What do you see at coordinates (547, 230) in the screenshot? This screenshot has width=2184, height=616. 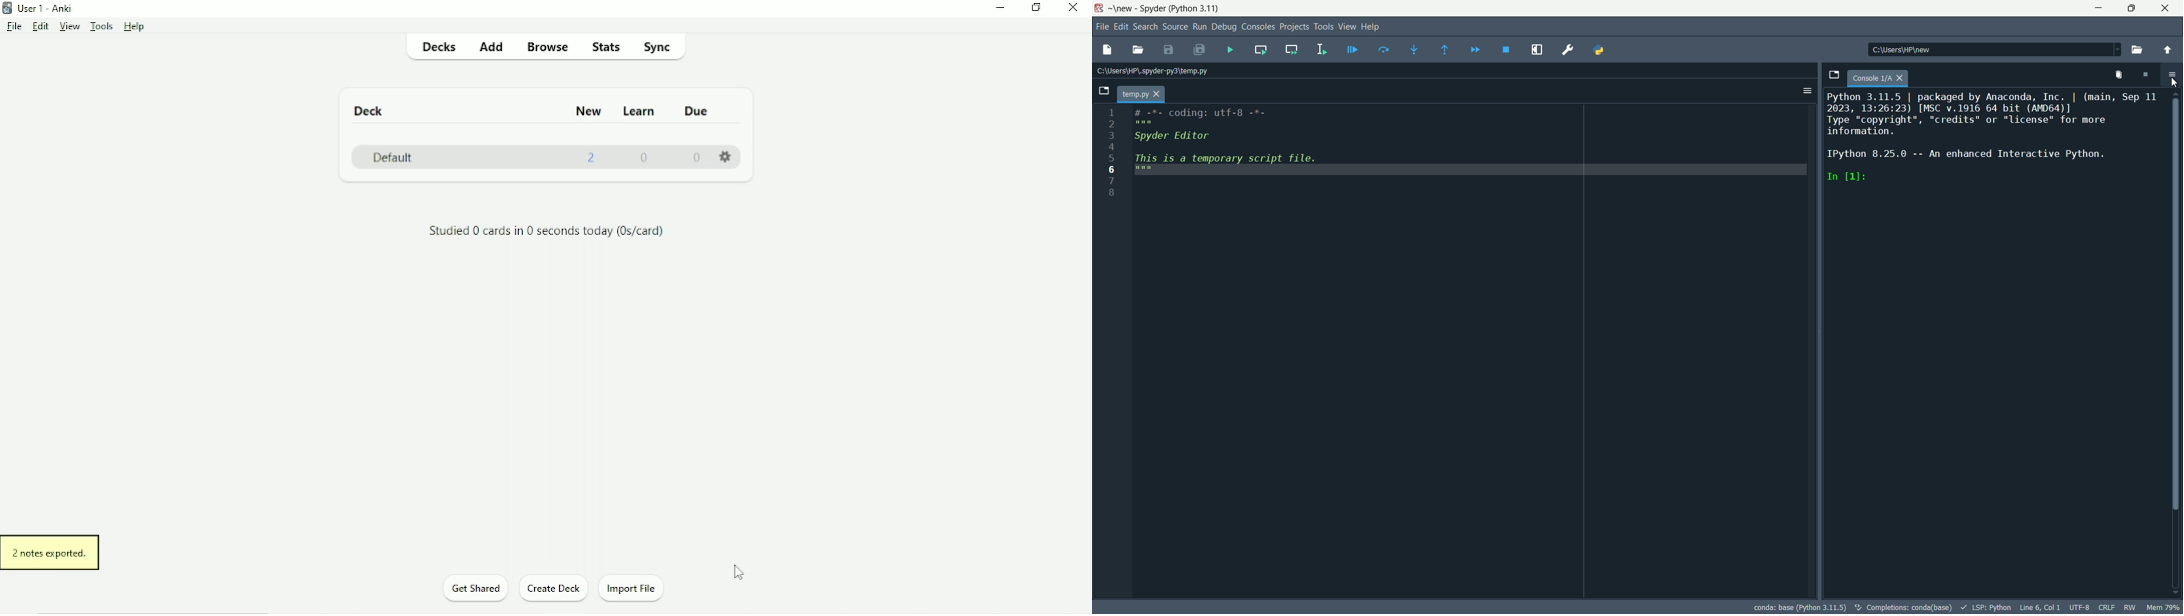 I see `Studied 0 cards in 0 seconds today.` at bounding box center [547, 230].